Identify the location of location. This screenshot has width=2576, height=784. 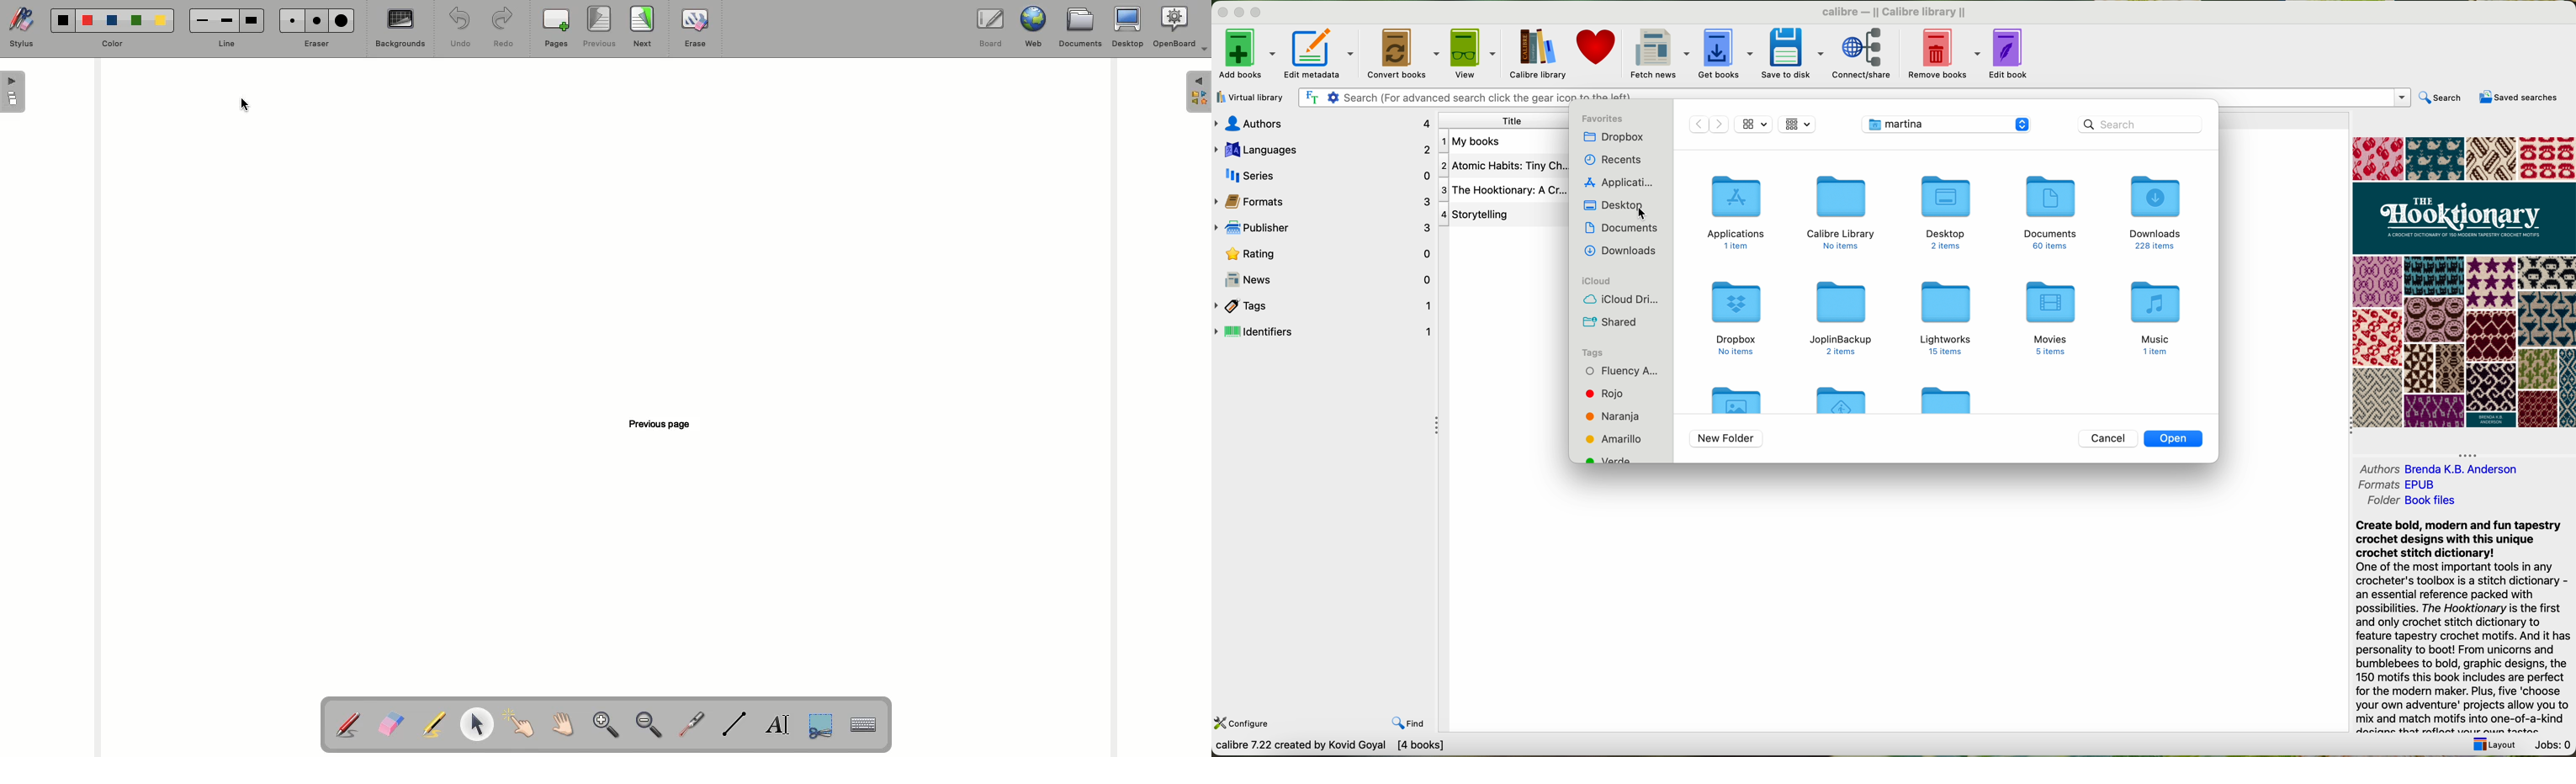
(1945, 124).